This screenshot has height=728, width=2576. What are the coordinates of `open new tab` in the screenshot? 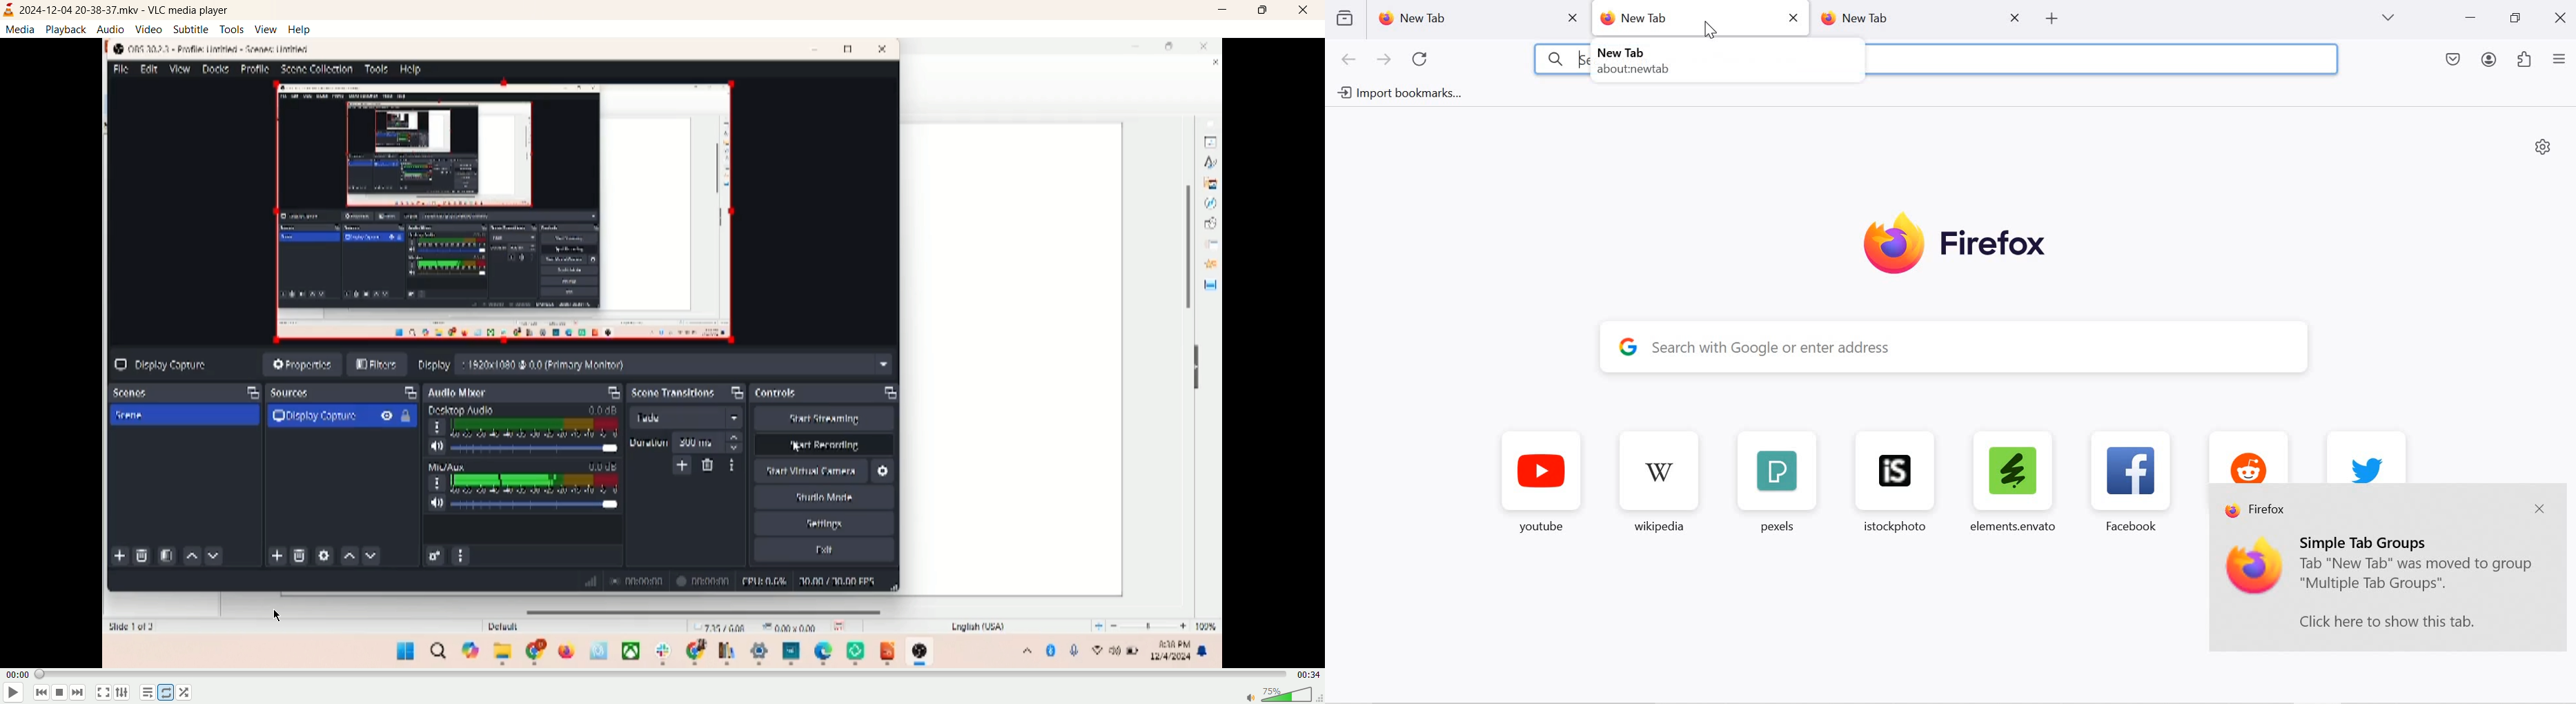 It's located at (2050, 18).